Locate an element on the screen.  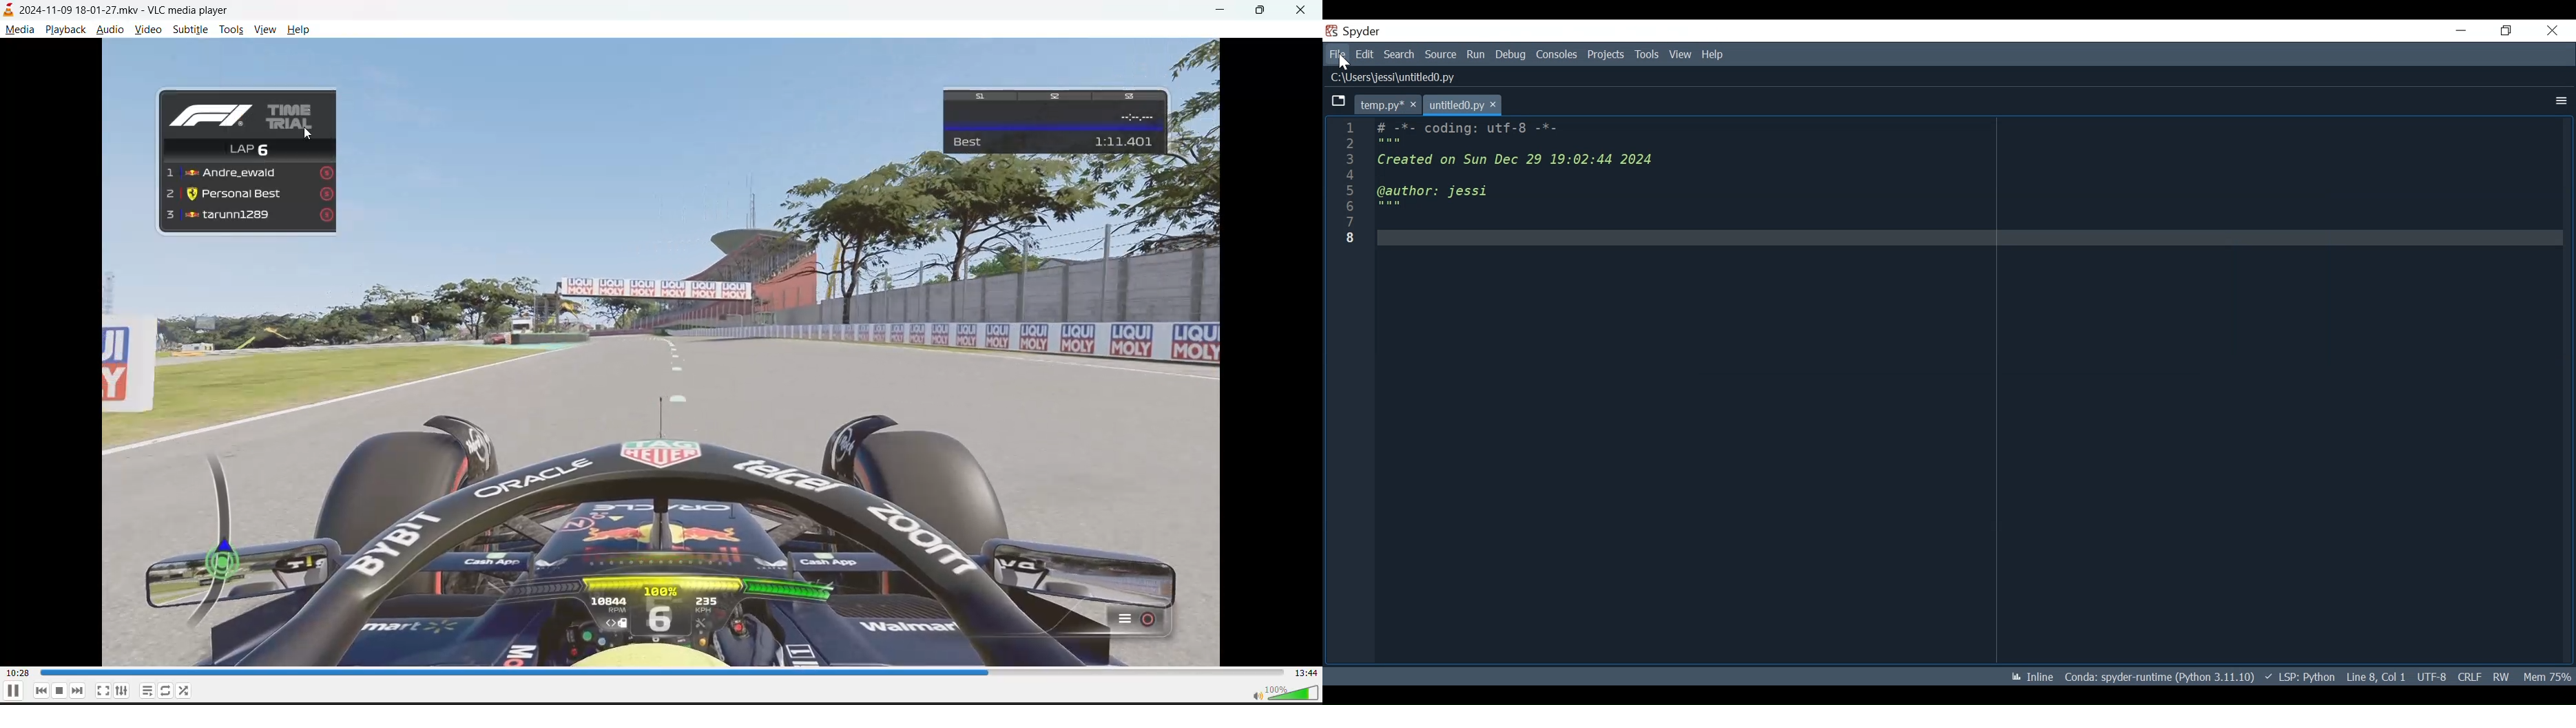
preview is located at coordinates (661, 65).